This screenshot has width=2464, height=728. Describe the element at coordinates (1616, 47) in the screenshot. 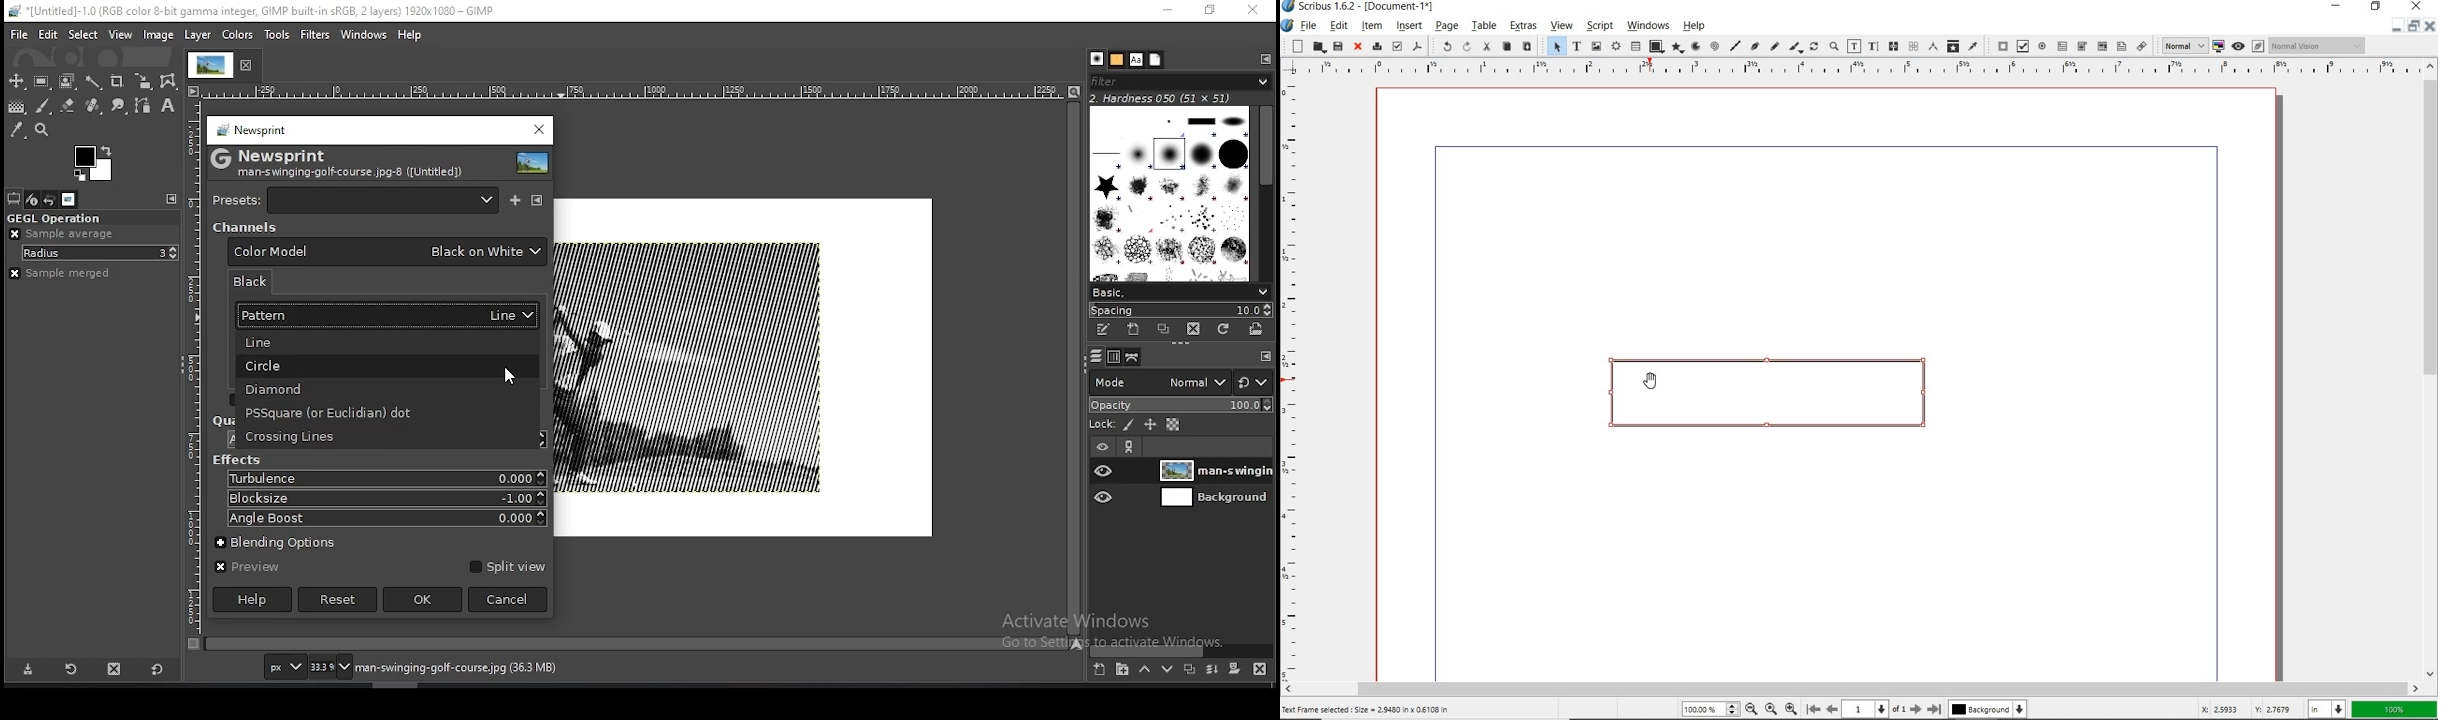

I see `render frame` at that location.